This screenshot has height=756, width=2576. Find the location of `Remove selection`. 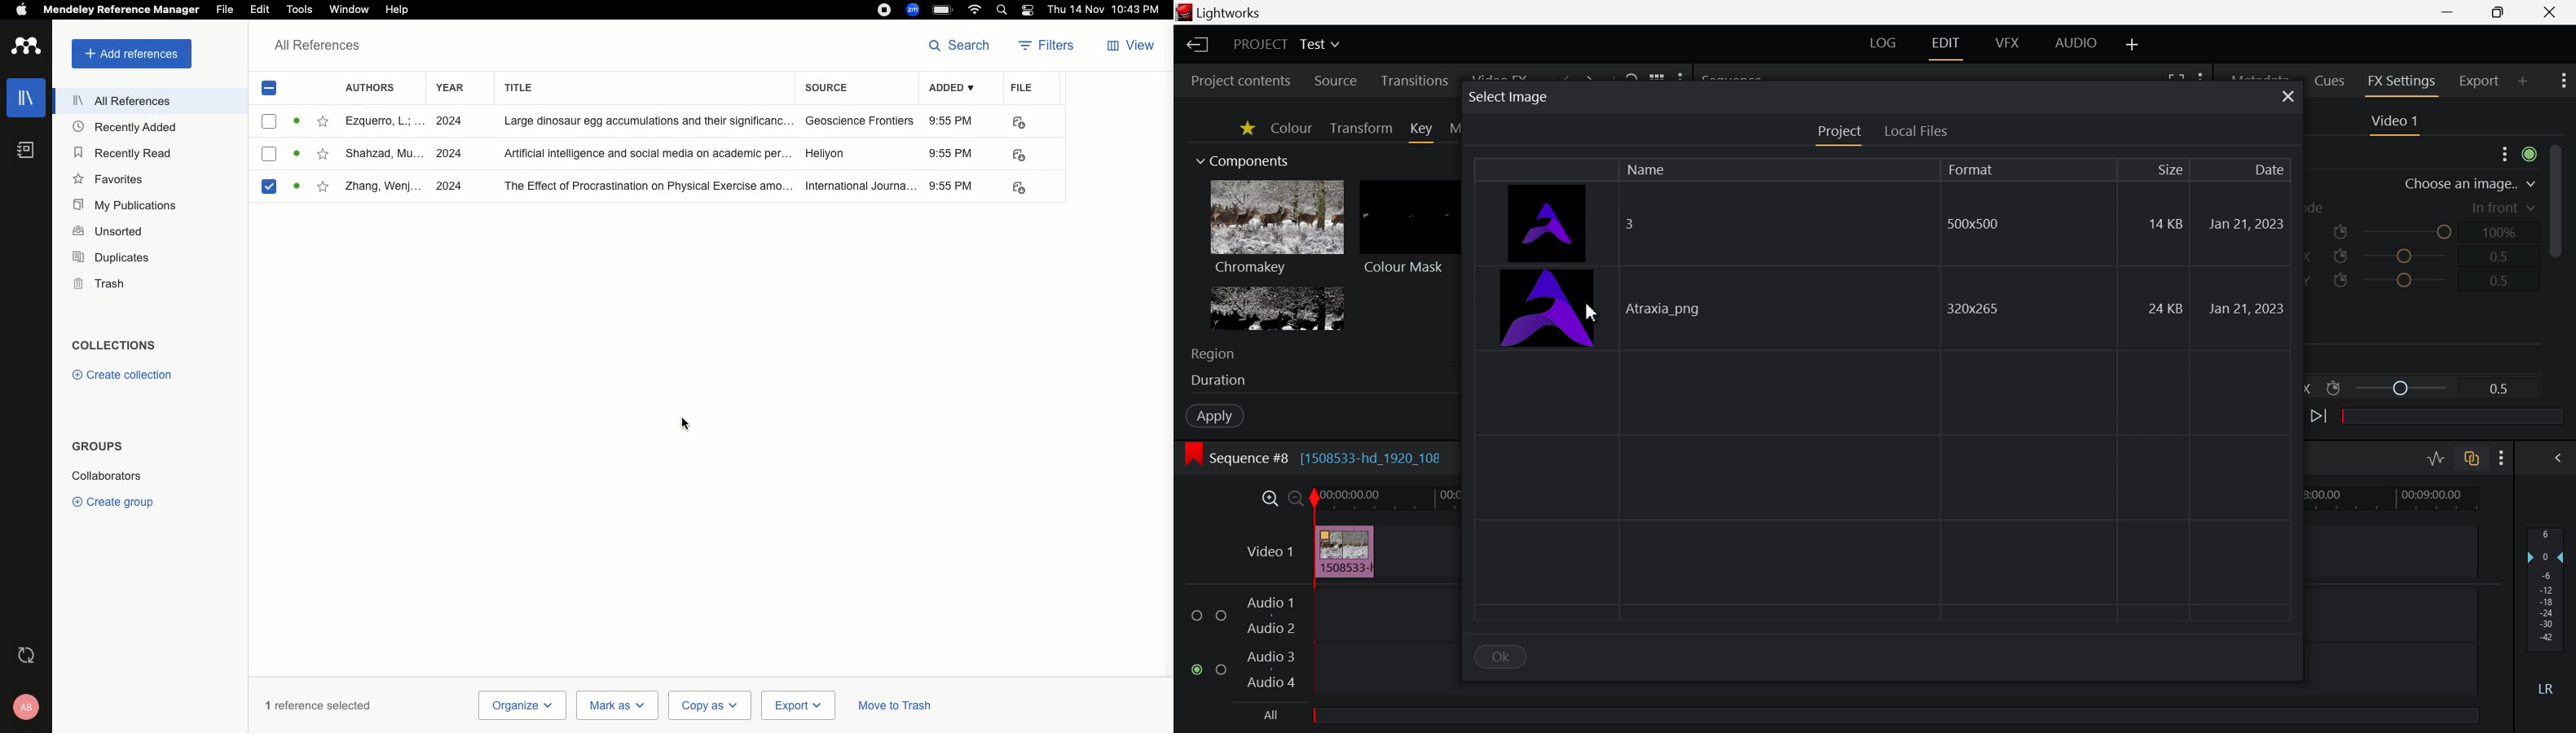

Remove selection is located at coordinates (271, 91).